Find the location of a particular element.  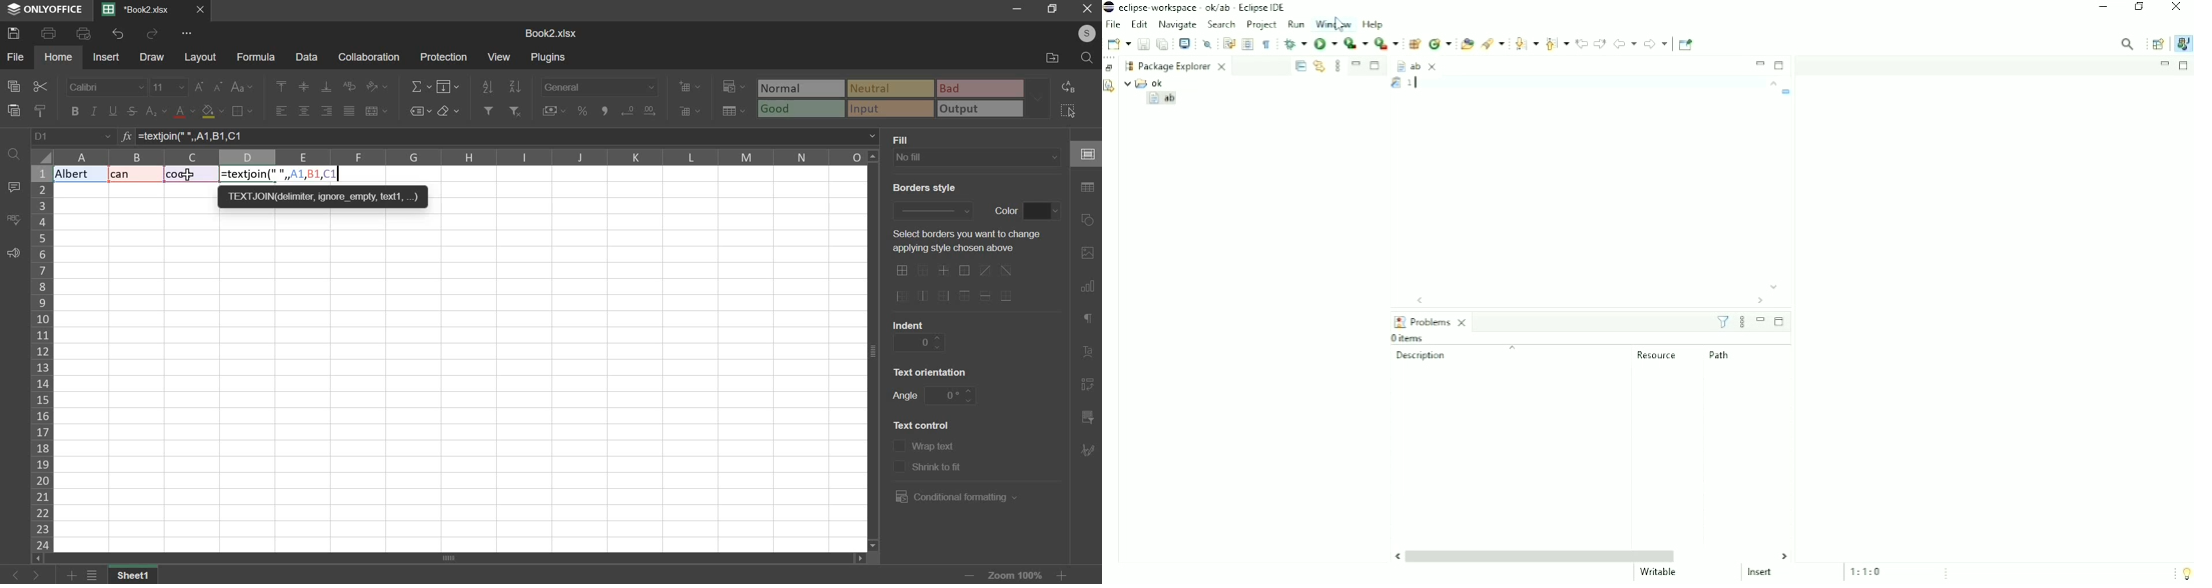

slicer is located at coordinates (1086, 419).